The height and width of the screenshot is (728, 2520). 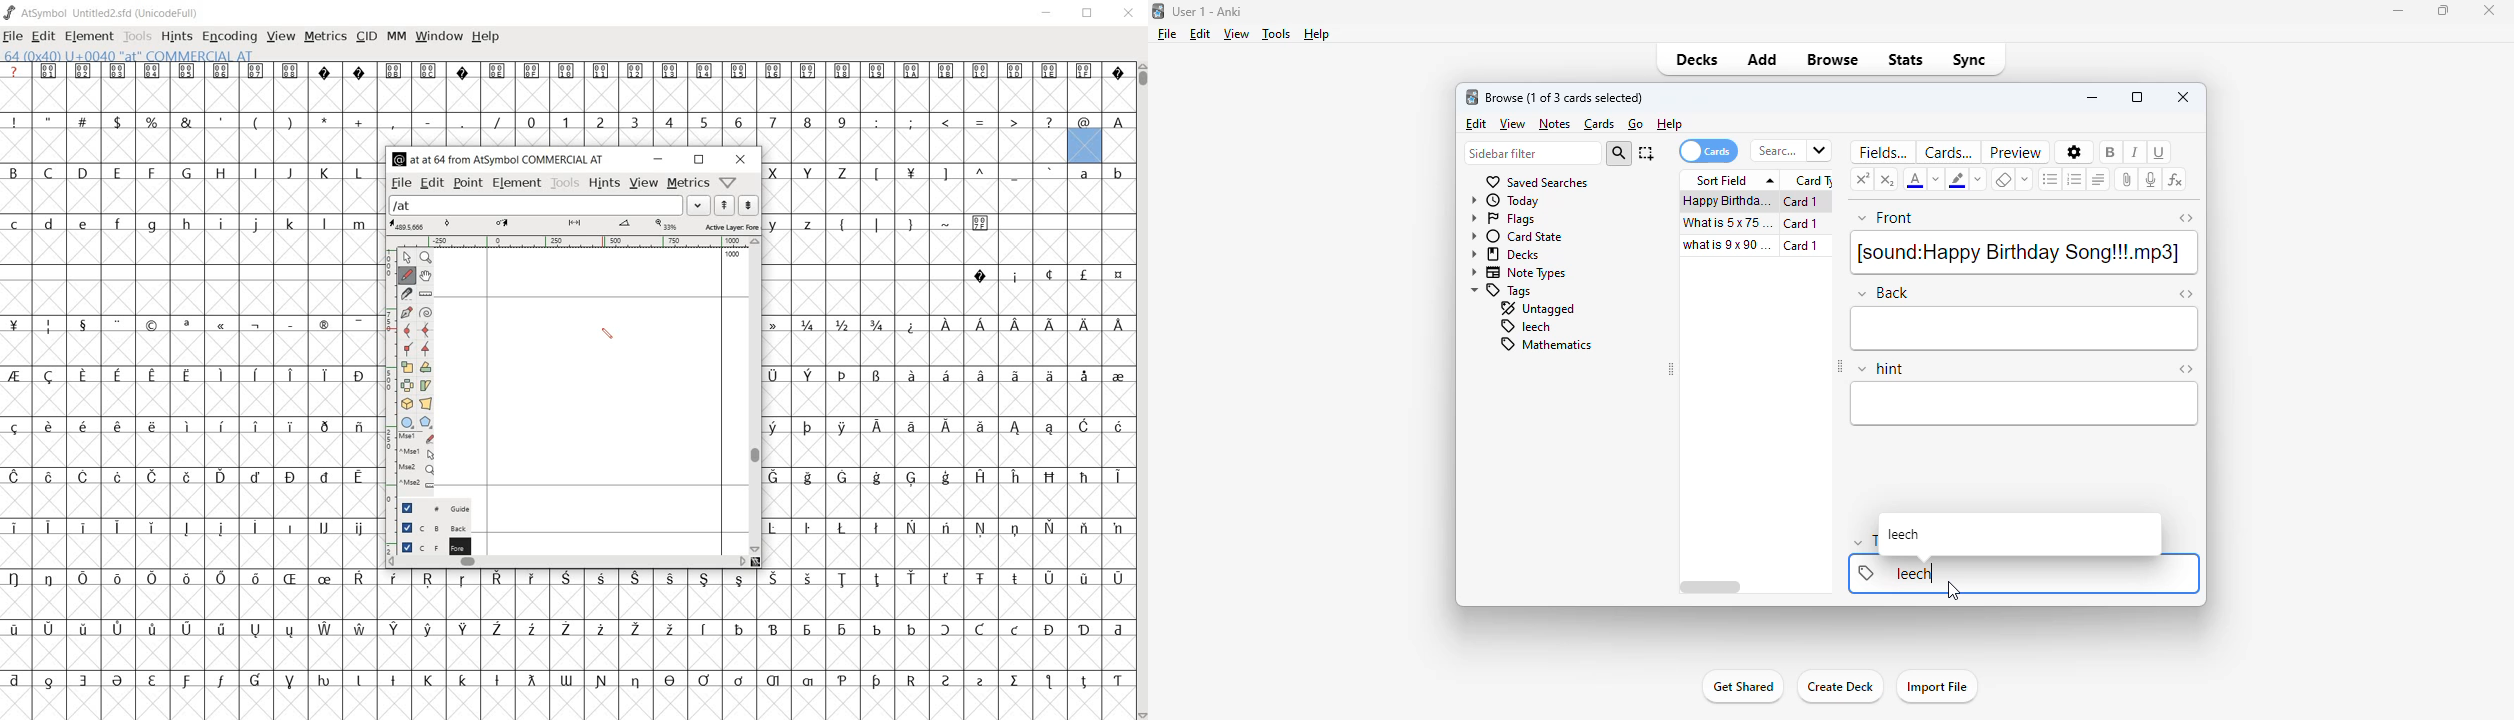 I want to click on unordered list, so click(x=2051, y=179).